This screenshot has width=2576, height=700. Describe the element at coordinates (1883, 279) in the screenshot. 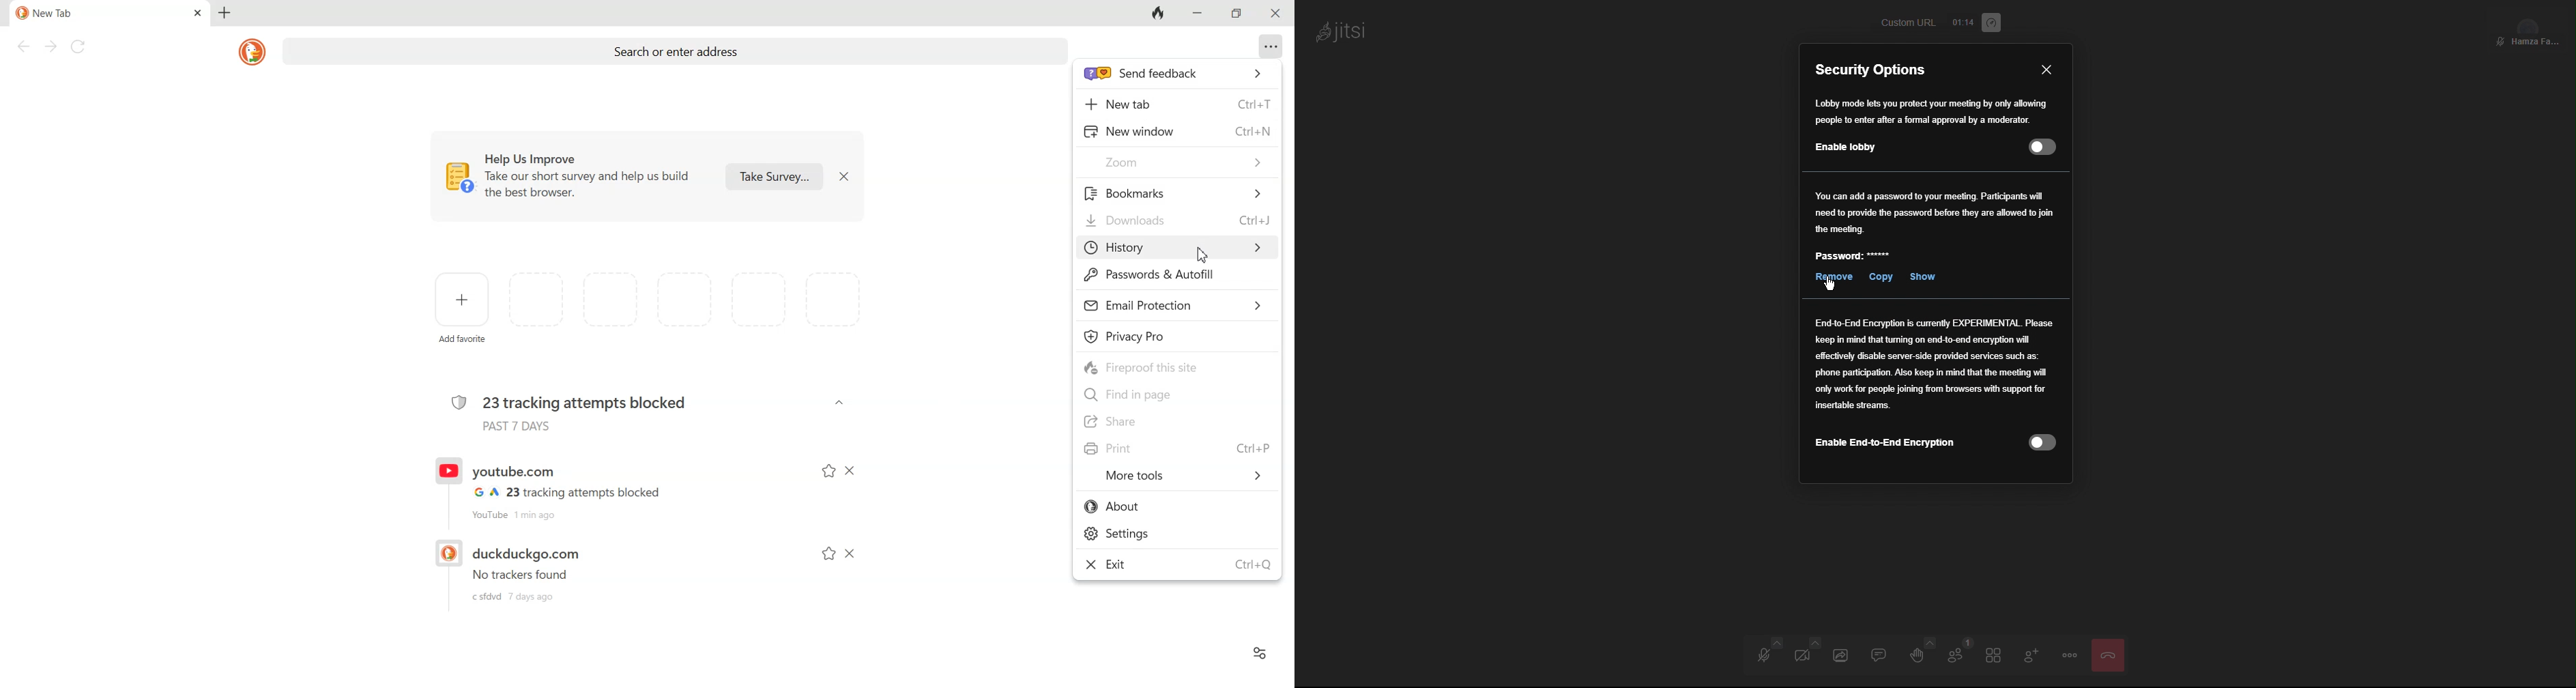

I see `Copy ` at that location.